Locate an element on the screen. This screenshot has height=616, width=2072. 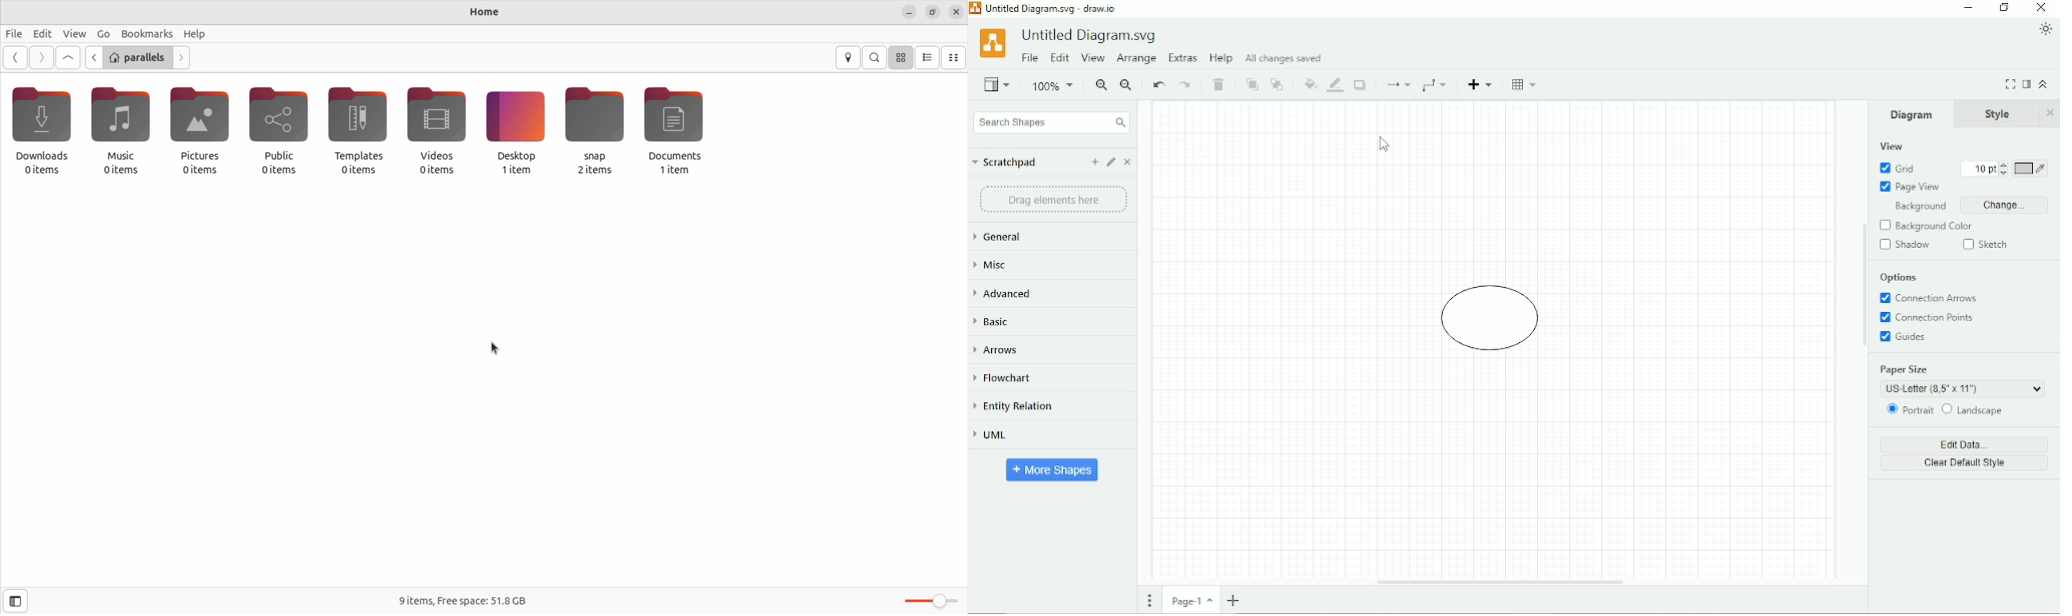
Appearance is located at coordinates (2046, 29).